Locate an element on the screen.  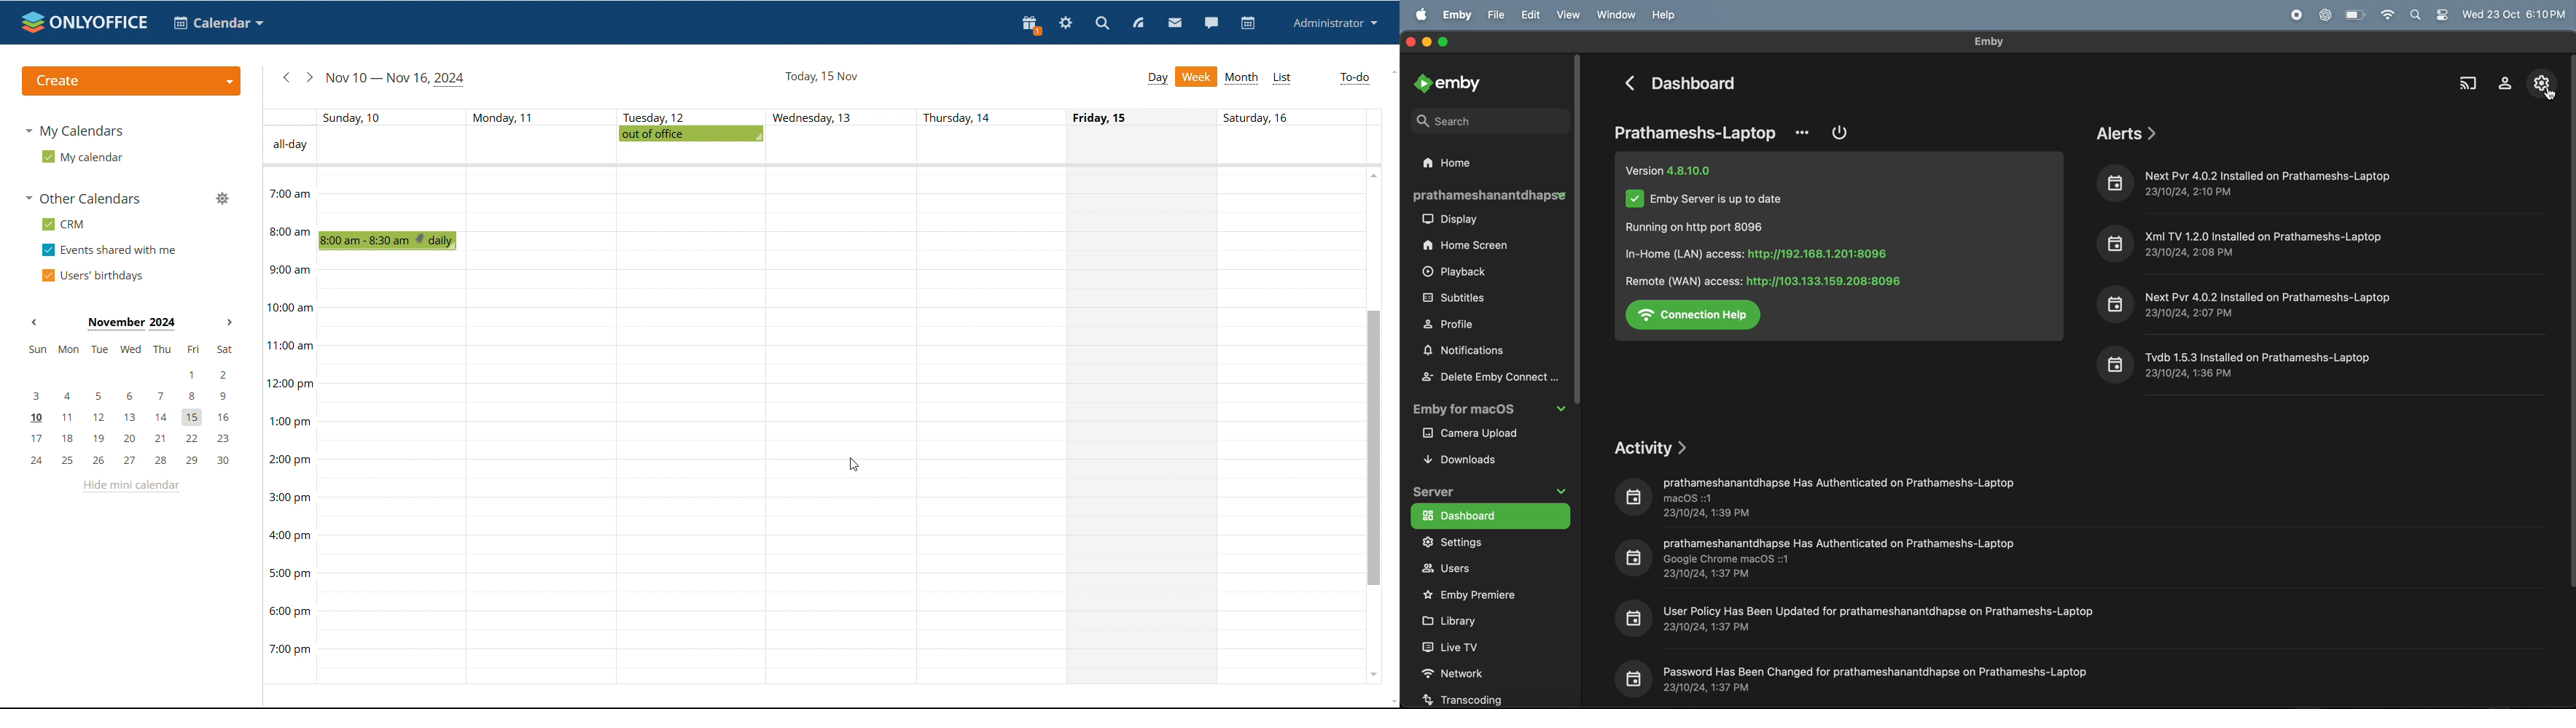
io] User Policy Has Been Updated for prathameshanantdhapse on Prathameshs-Laptop
23/10/24, 1:37 PM is located at coordinates (1854, 614).